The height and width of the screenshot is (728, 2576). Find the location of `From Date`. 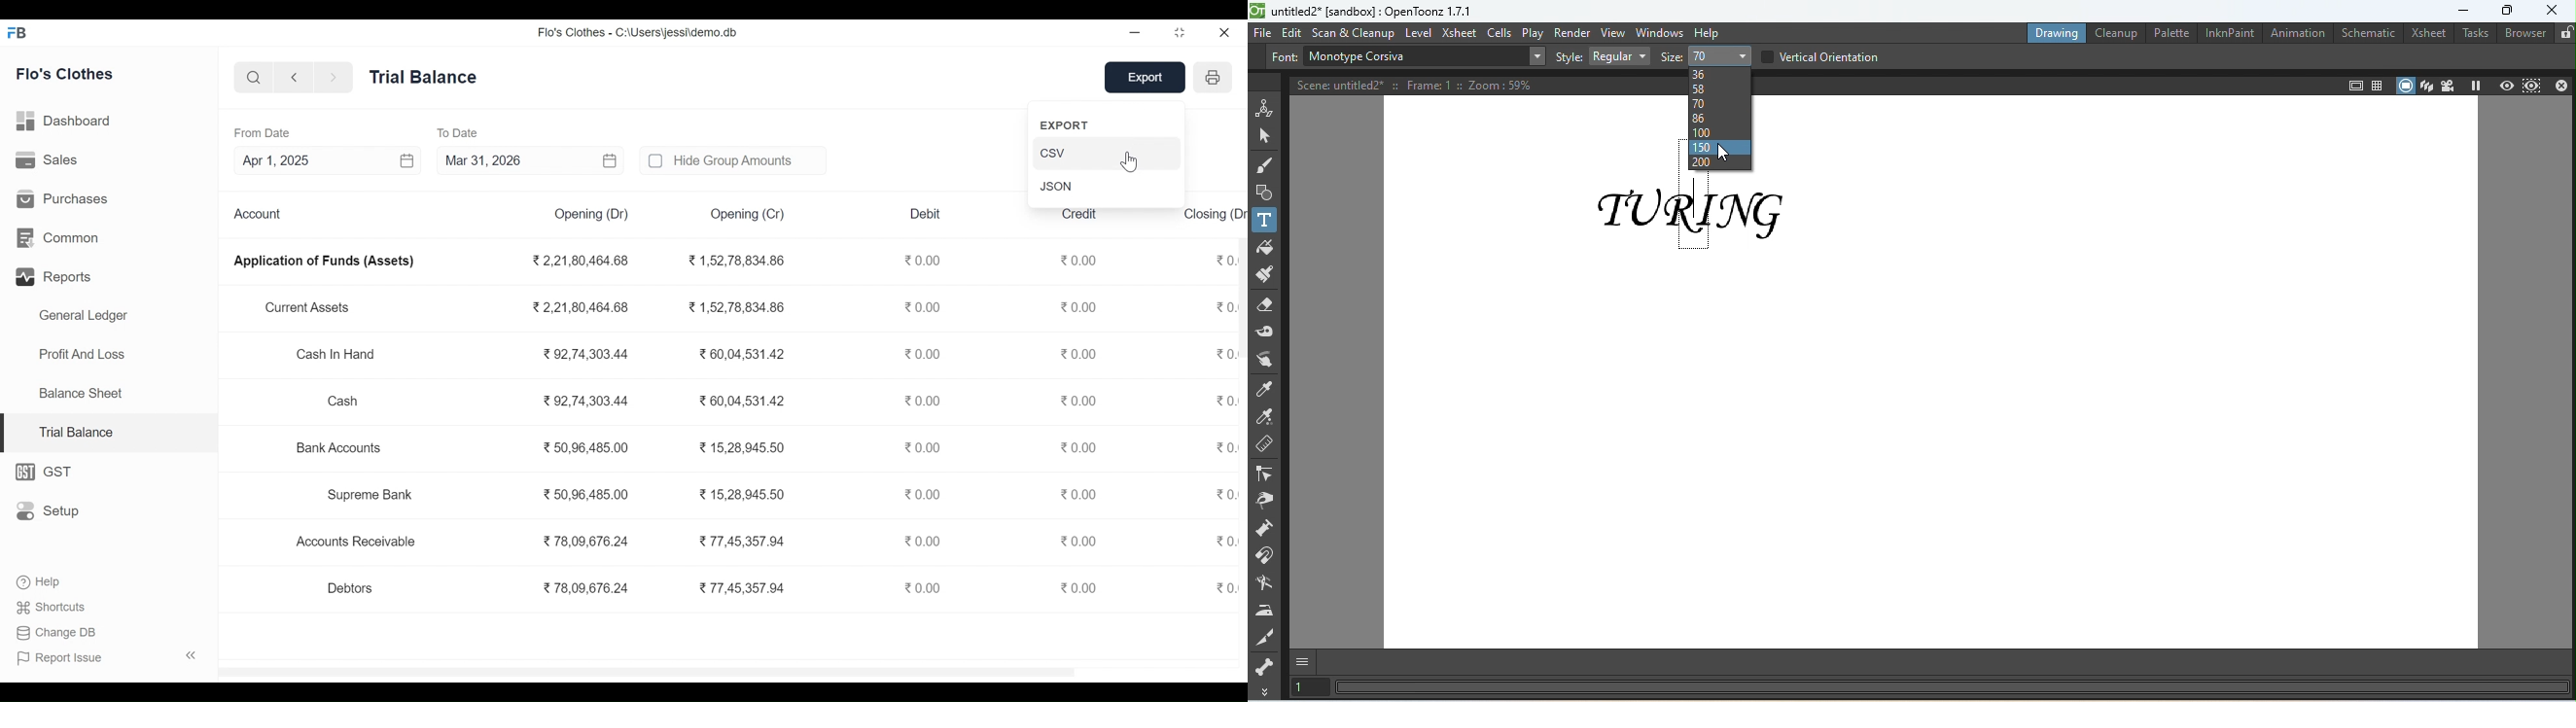

From Date is located at coordinates (262, 133).